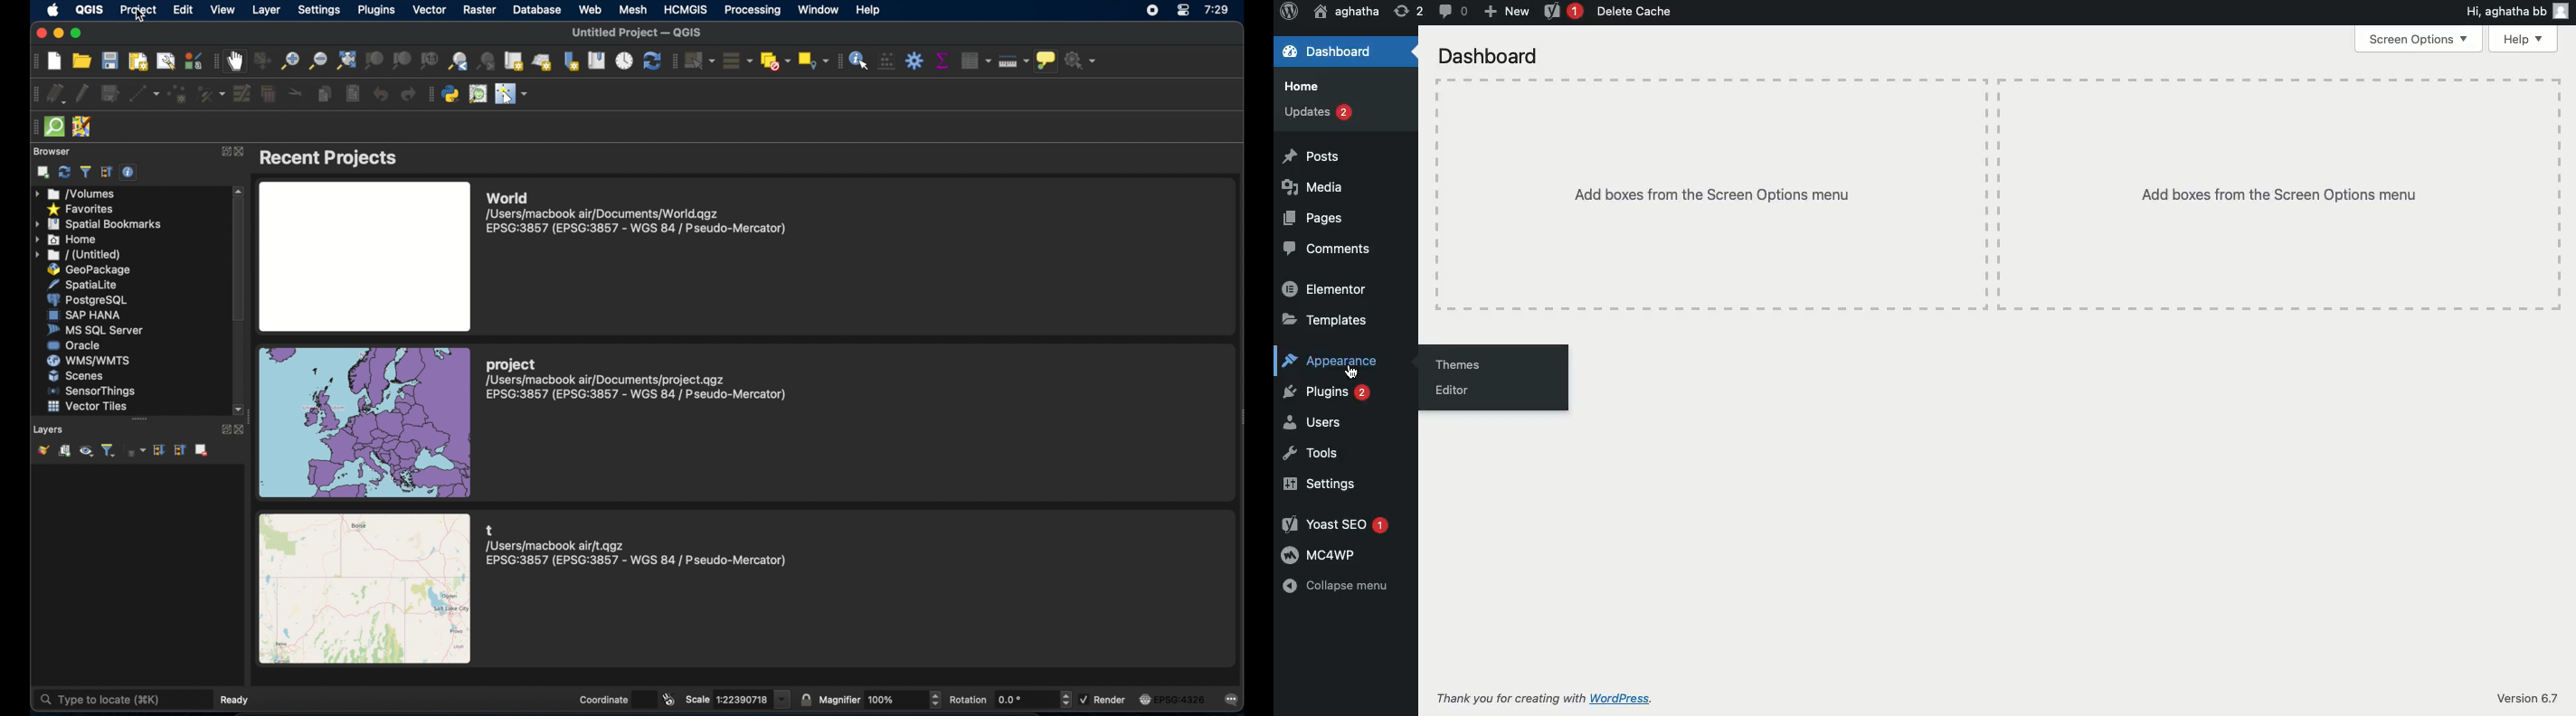 The image size is (2576, 728). What do you see at coordinates (222, 11) in the screenshot?
I see `view` at bounding box center [222, 11].